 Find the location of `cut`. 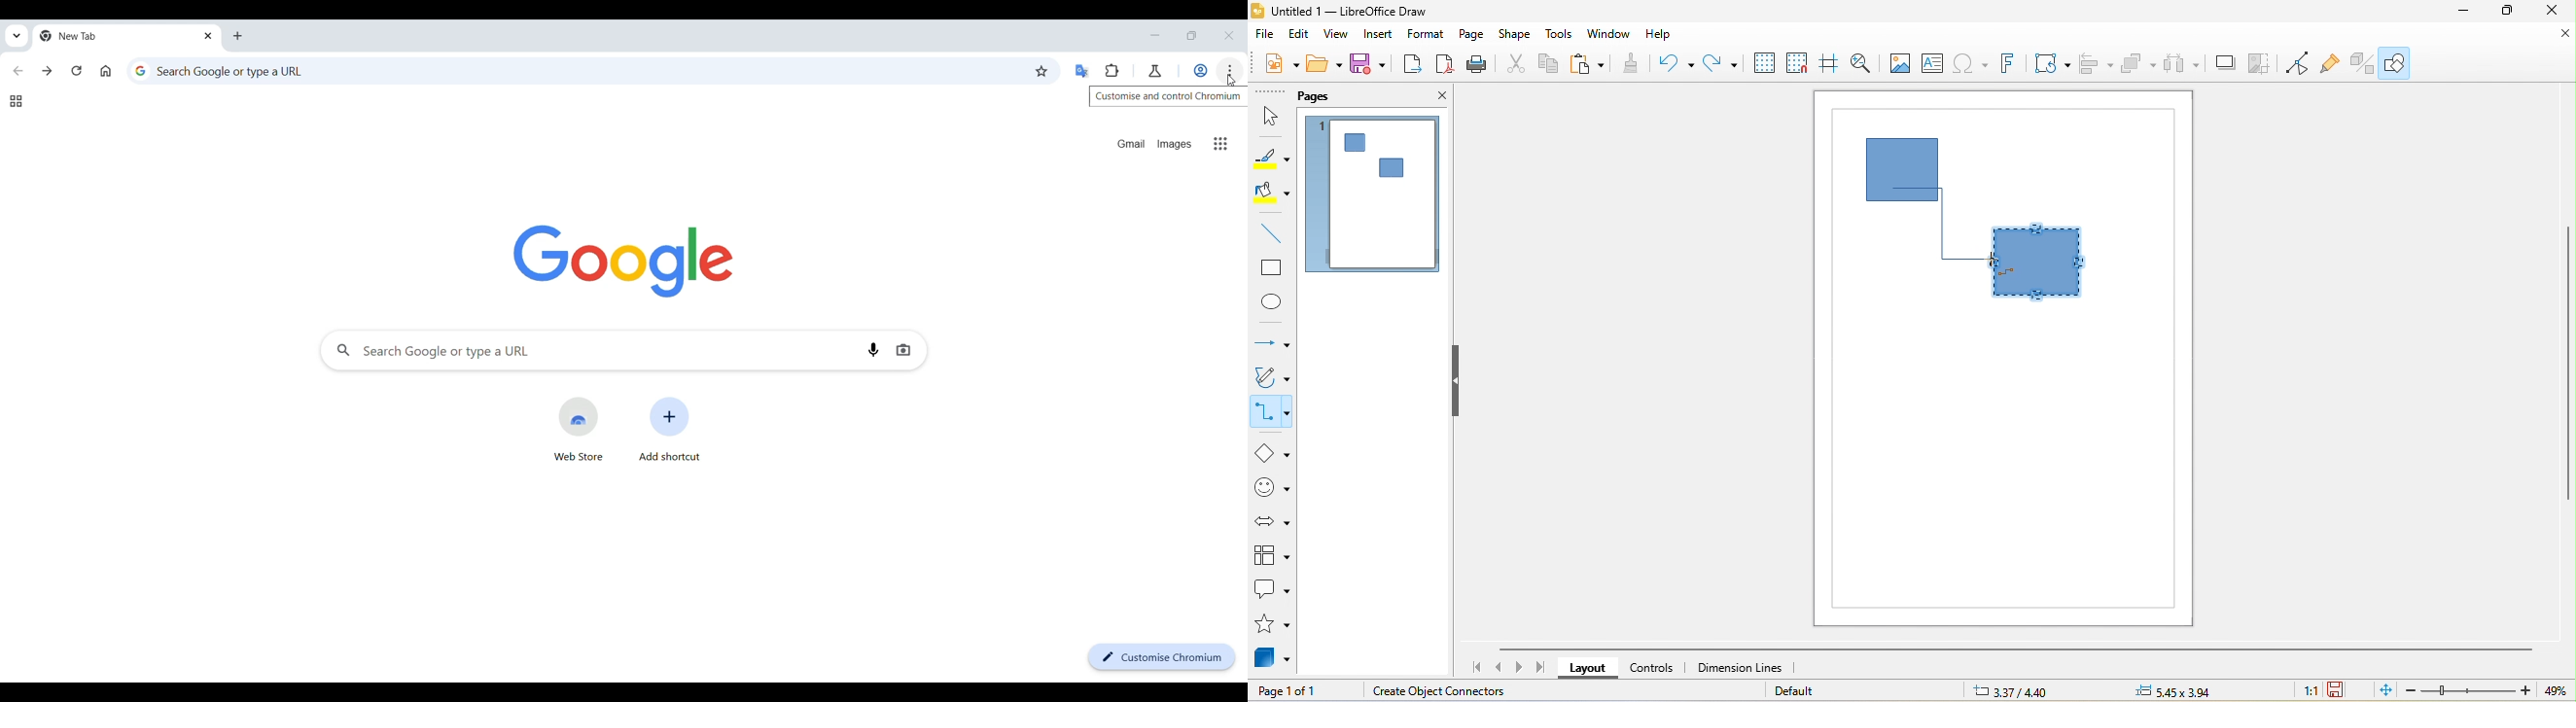

cut is located at coordinates (1515, 65).